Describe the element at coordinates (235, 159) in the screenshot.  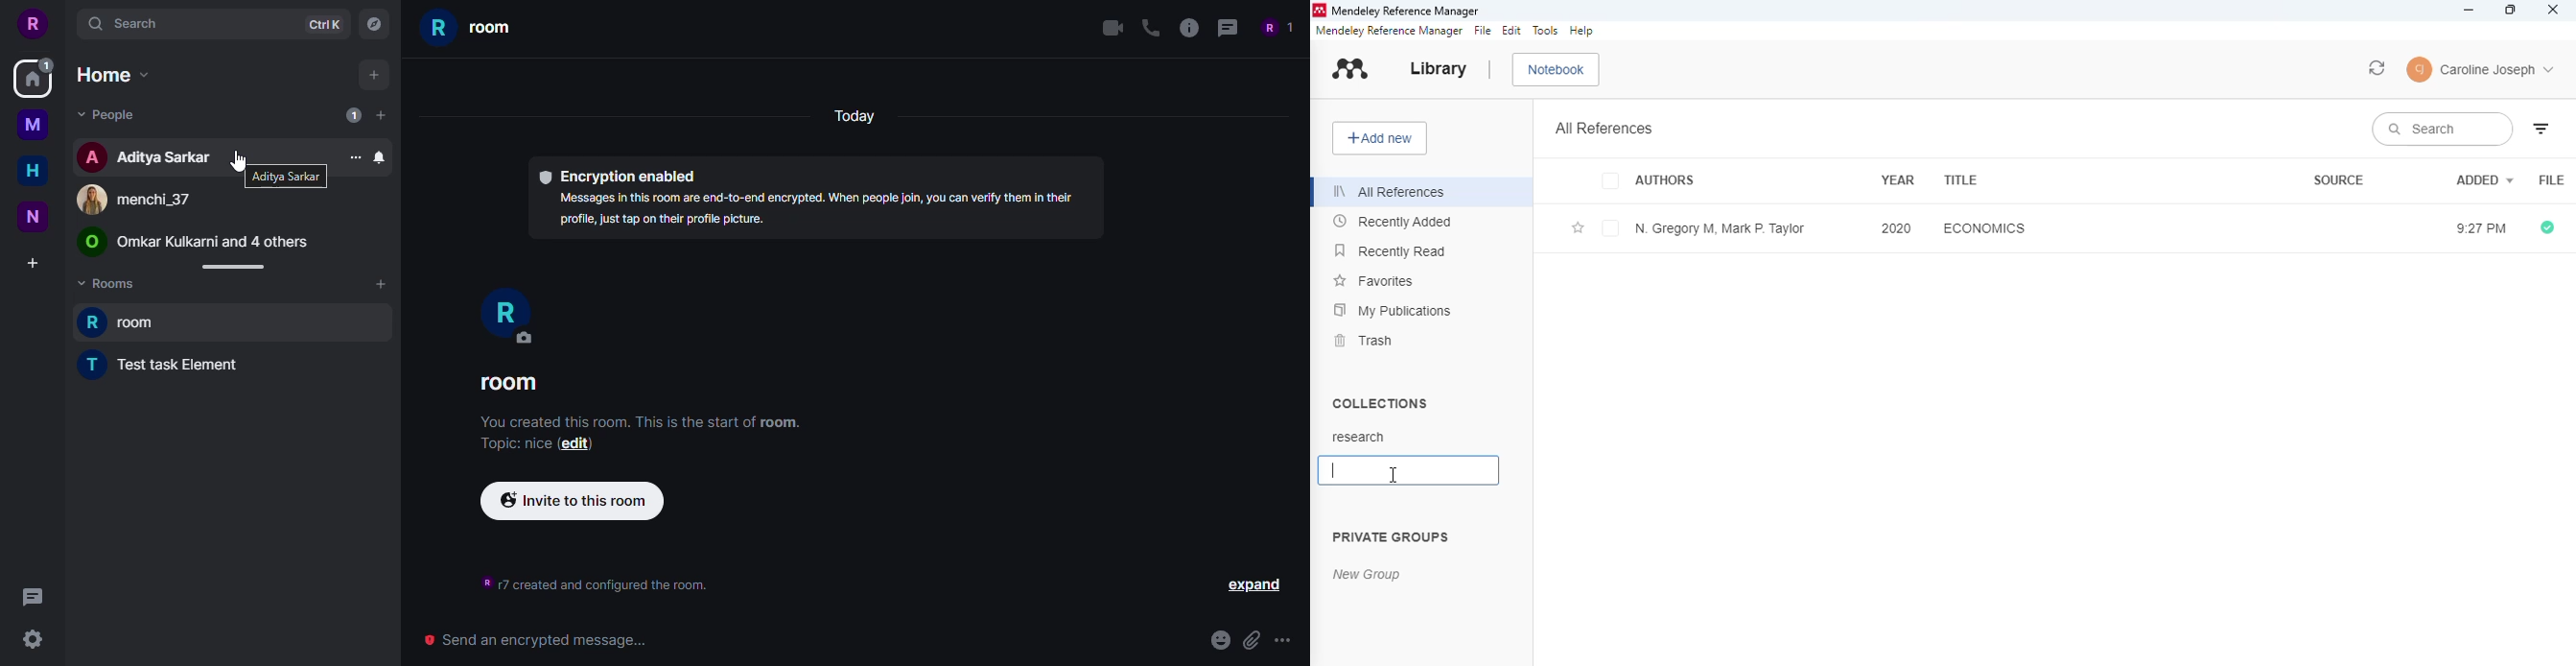
I see `cursor` at that location.